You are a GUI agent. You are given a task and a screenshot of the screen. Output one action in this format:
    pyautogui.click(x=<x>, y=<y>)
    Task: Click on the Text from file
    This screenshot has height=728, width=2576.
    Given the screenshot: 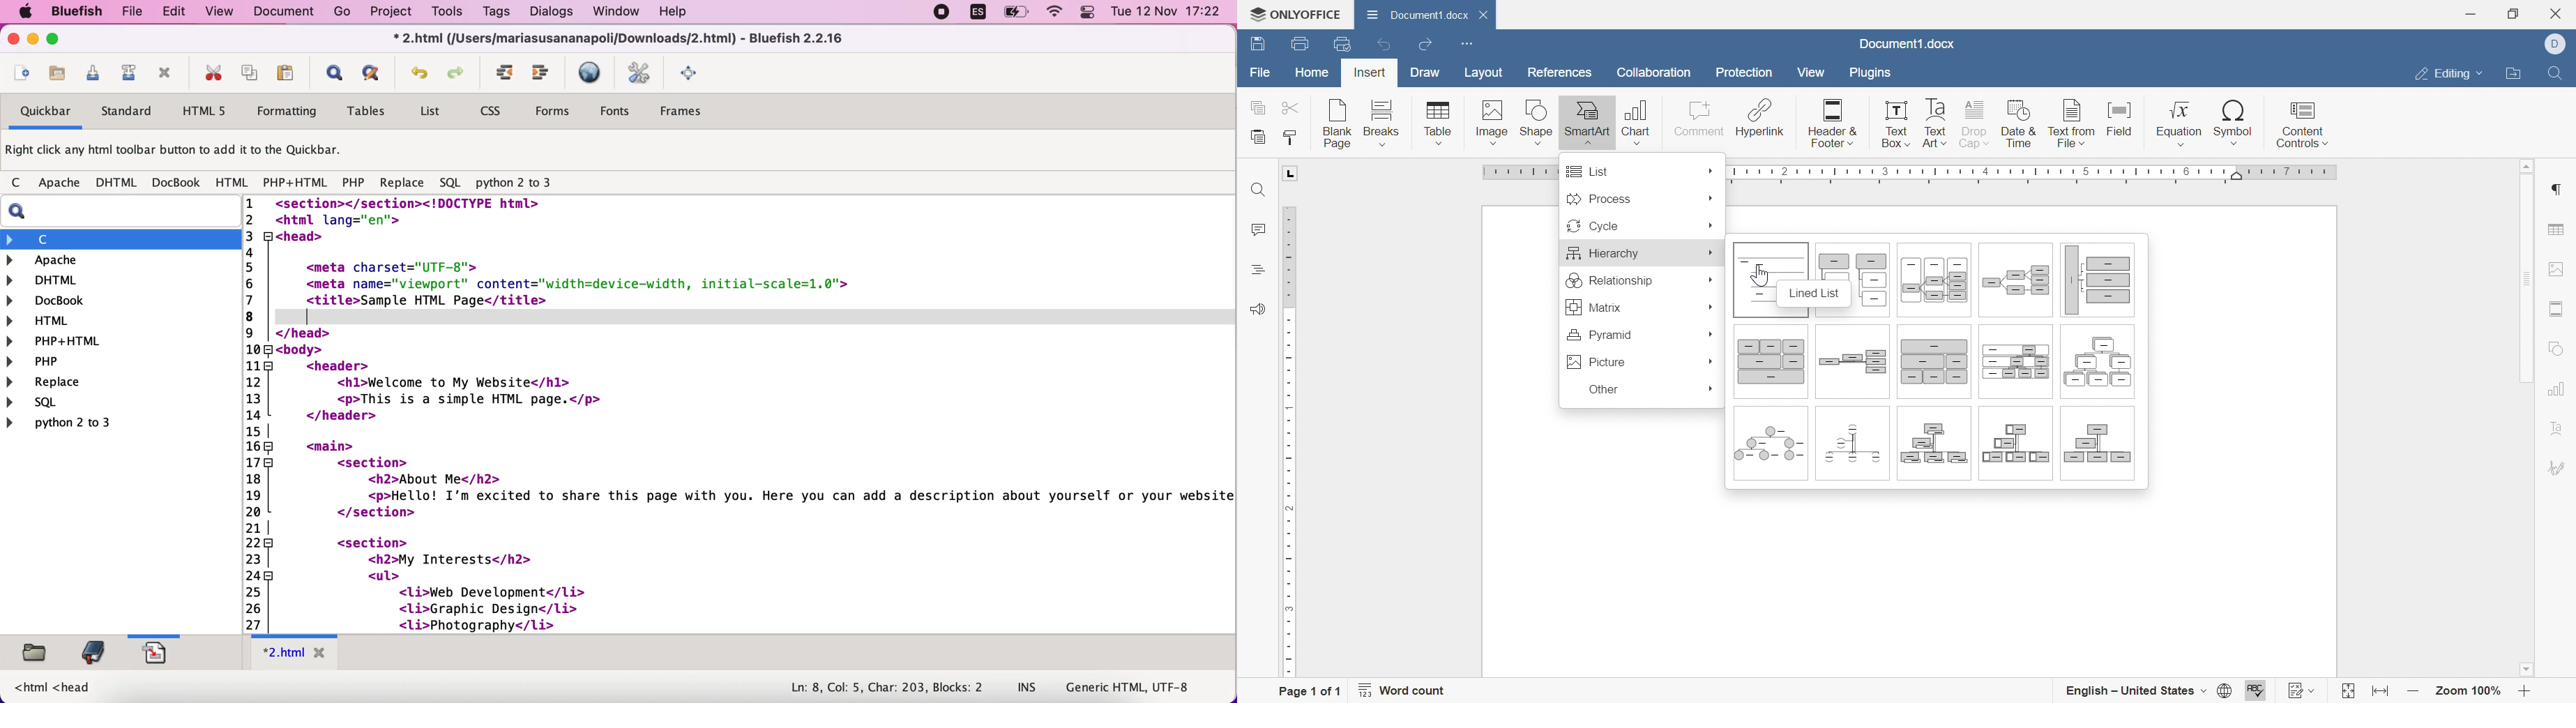 What is the action you would take?
    pyautogui.click(x=2073, y=125)
    